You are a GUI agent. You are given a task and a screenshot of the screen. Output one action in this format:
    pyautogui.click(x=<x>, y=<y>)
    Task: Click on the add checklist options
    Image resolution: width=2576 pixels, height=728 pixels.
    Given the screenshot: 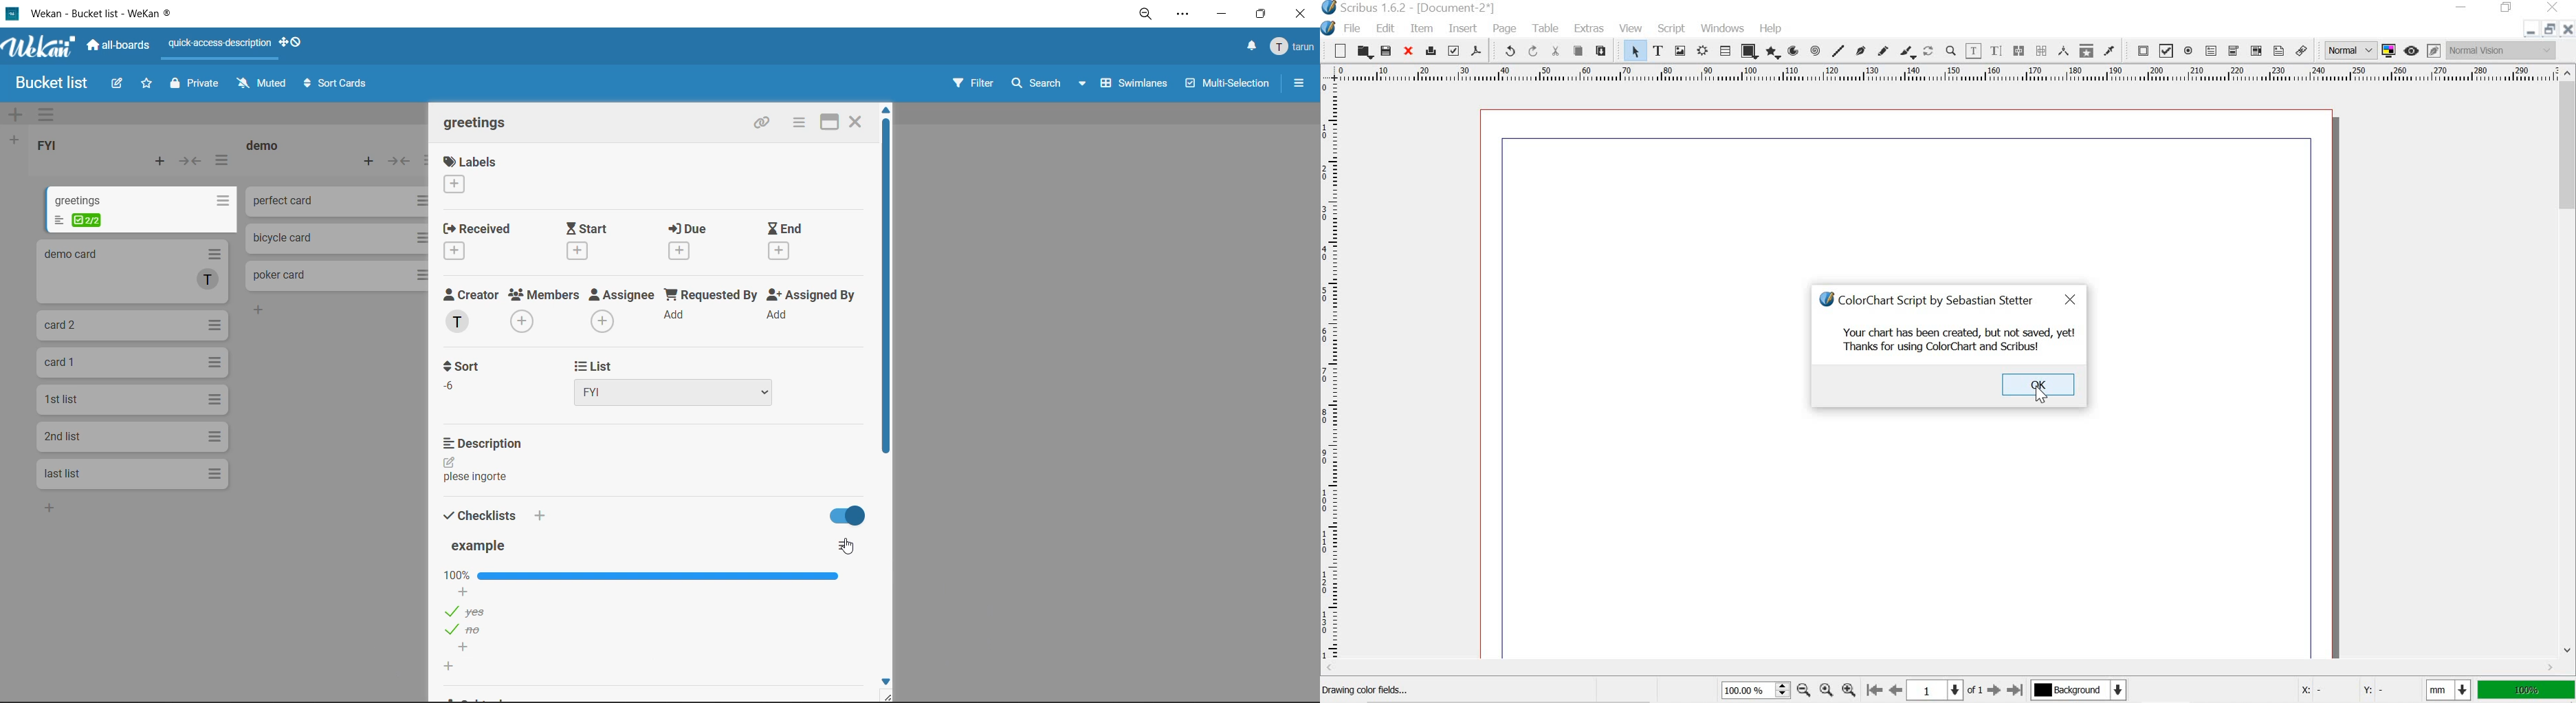 What is the action you would take?
    pyautogui.click(x=465, y=592)
    